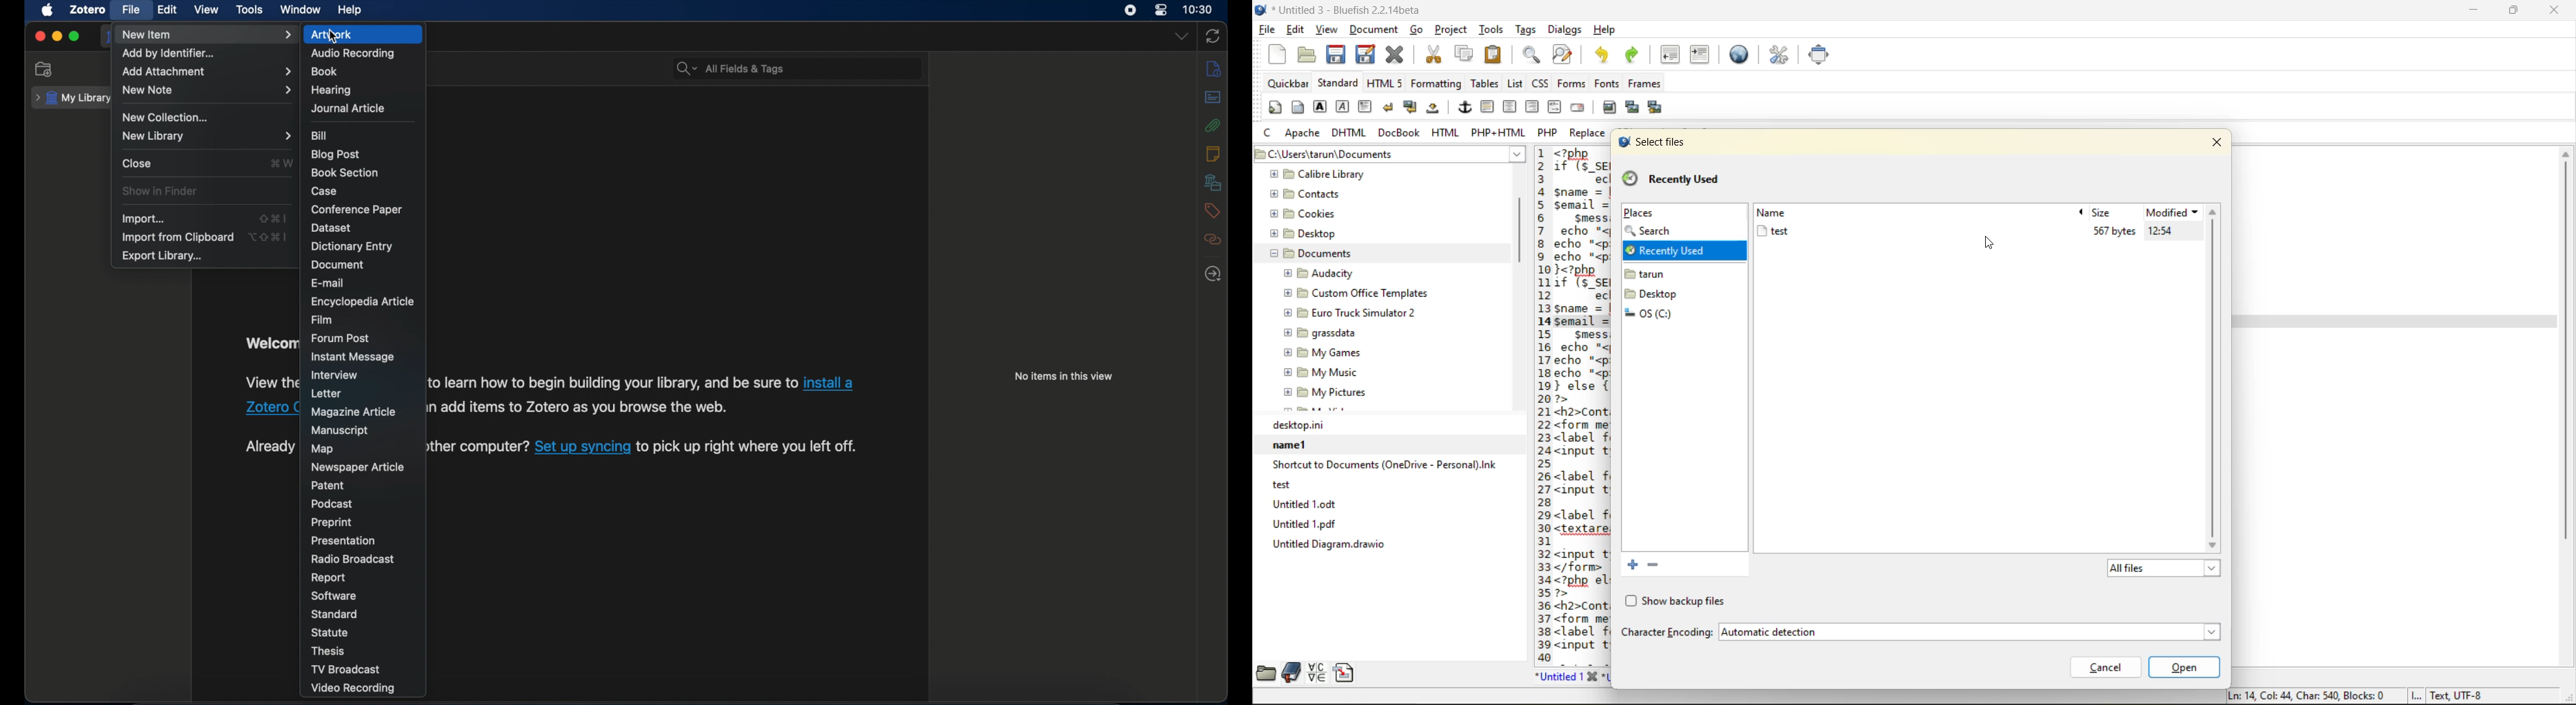 The image size is (2576, 728). I want to click on paste, so click(1492, 54).